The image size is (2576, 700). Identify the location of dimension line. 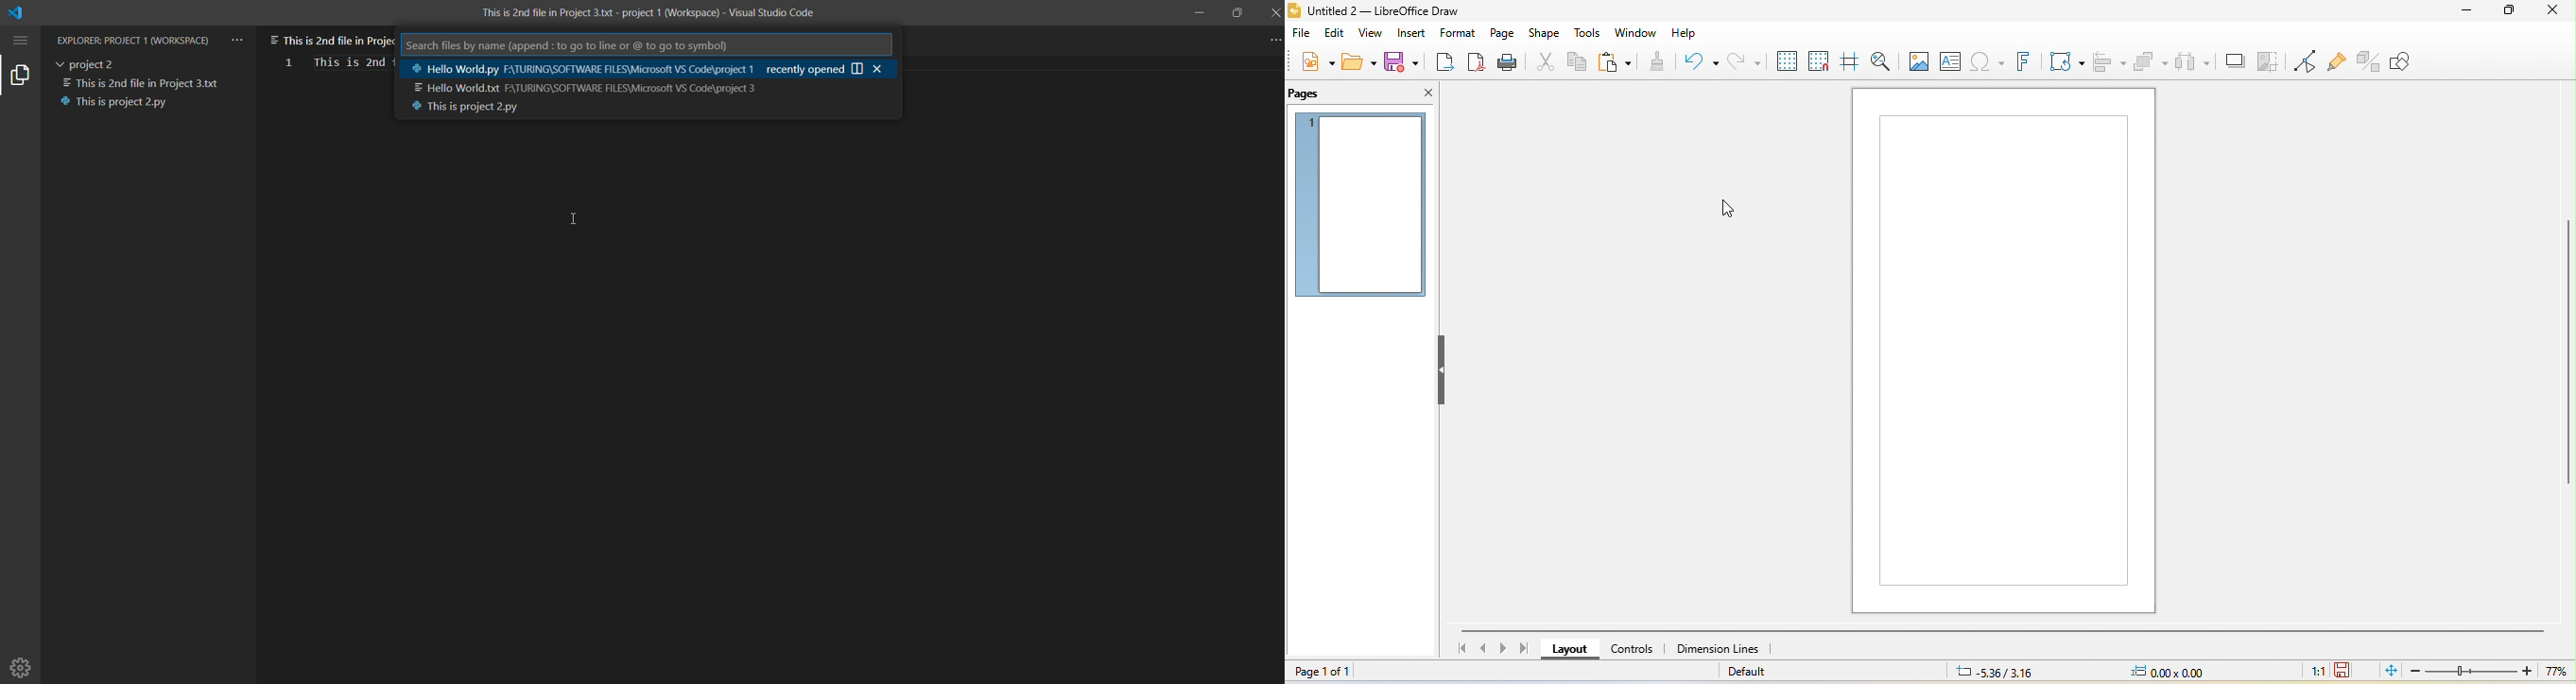
(1719, 650).